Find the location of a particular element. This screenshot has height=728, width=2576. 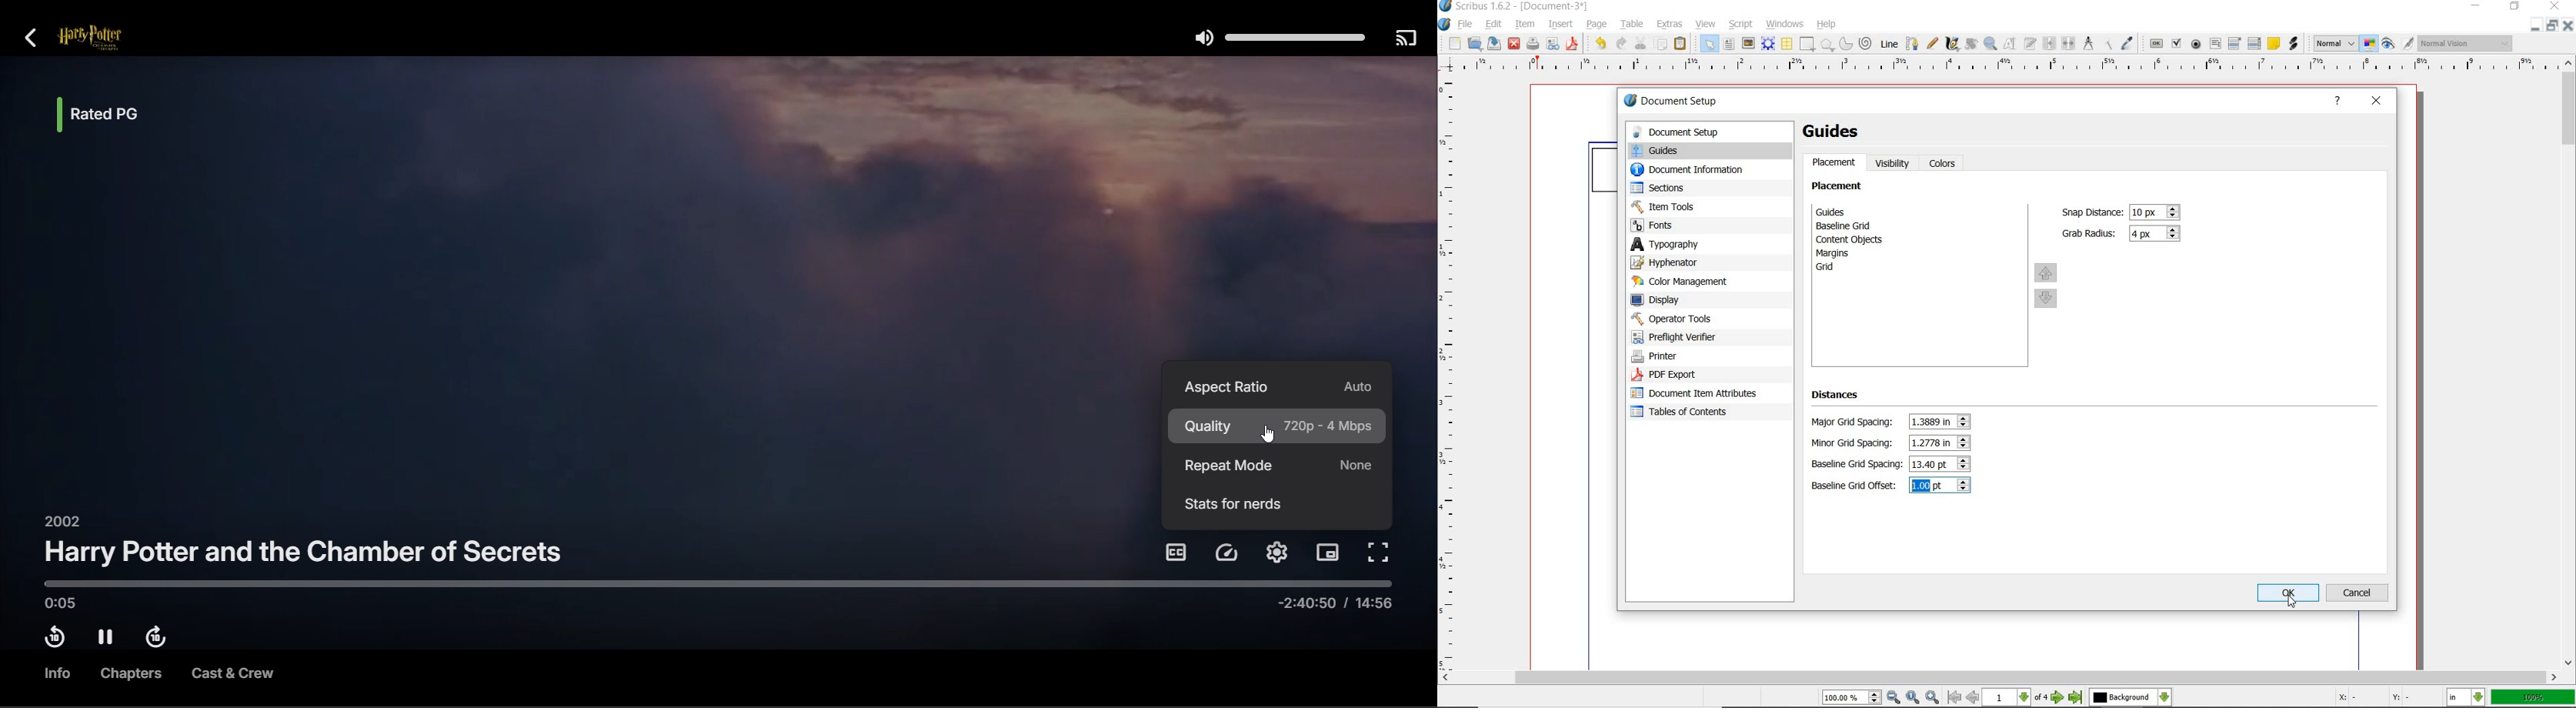

polygon is located at coordinates (1826, 45).